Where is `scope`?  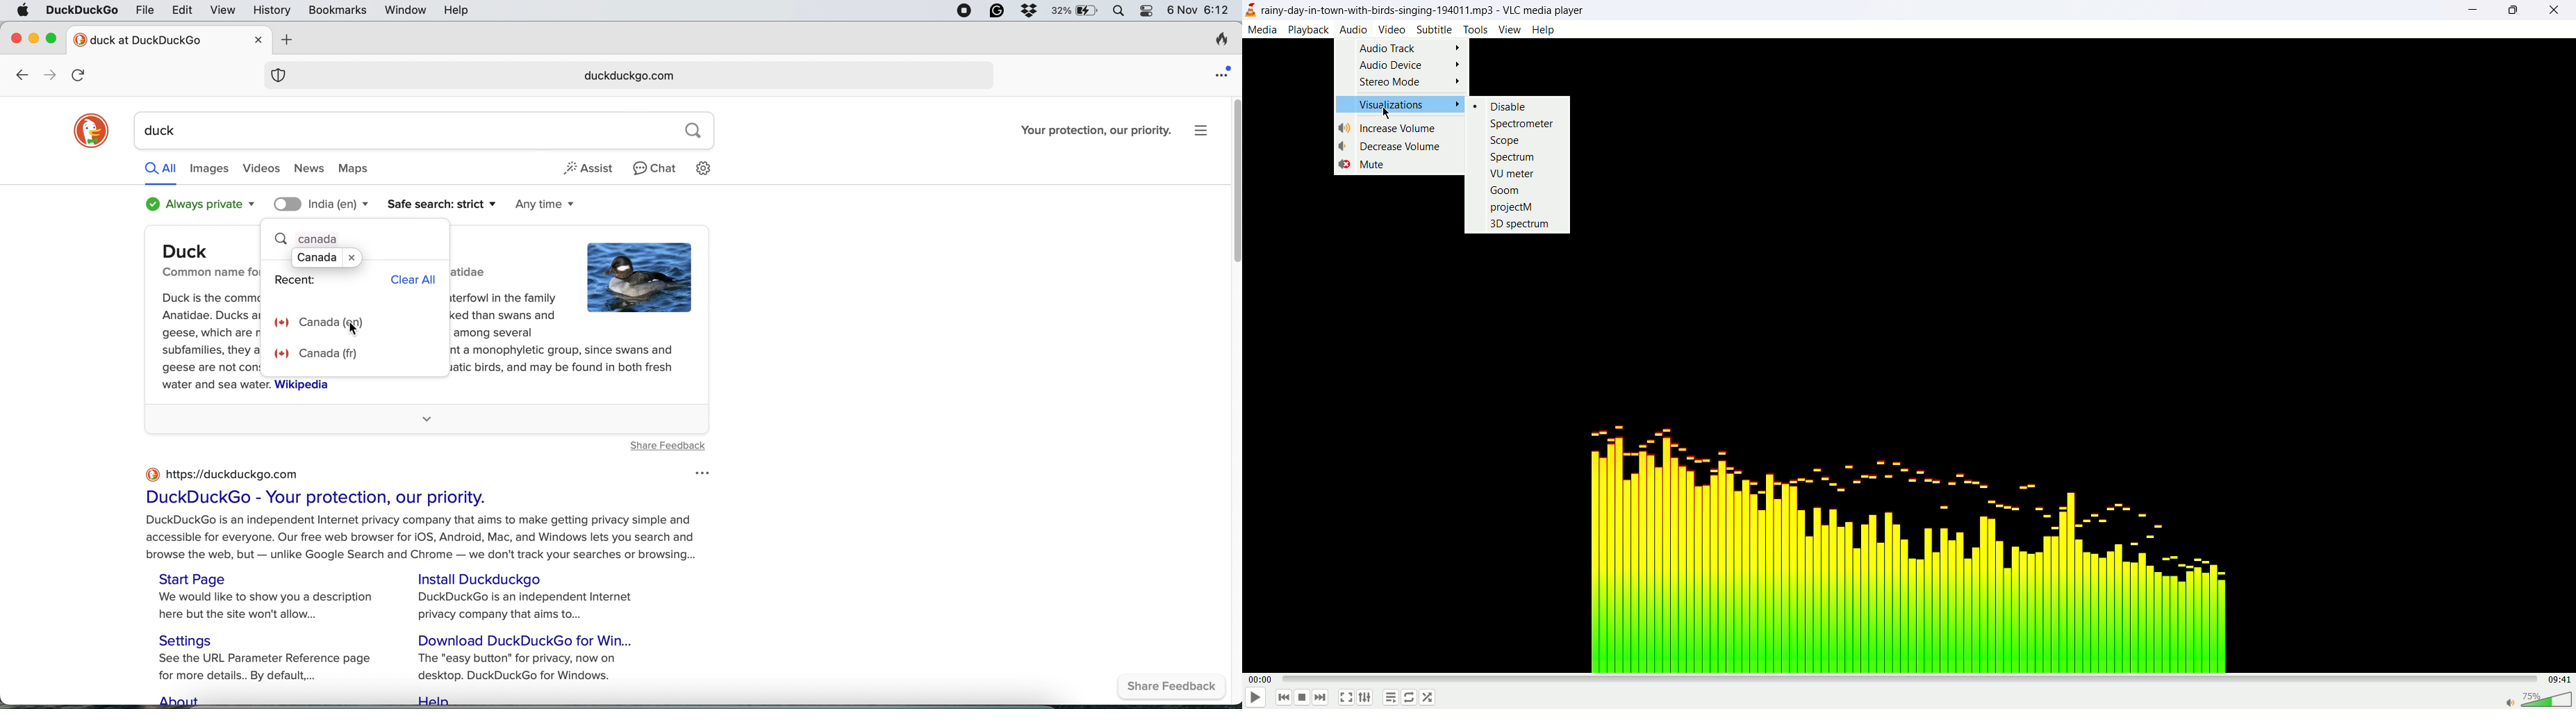 scope is located at coordinates (1506, 140).